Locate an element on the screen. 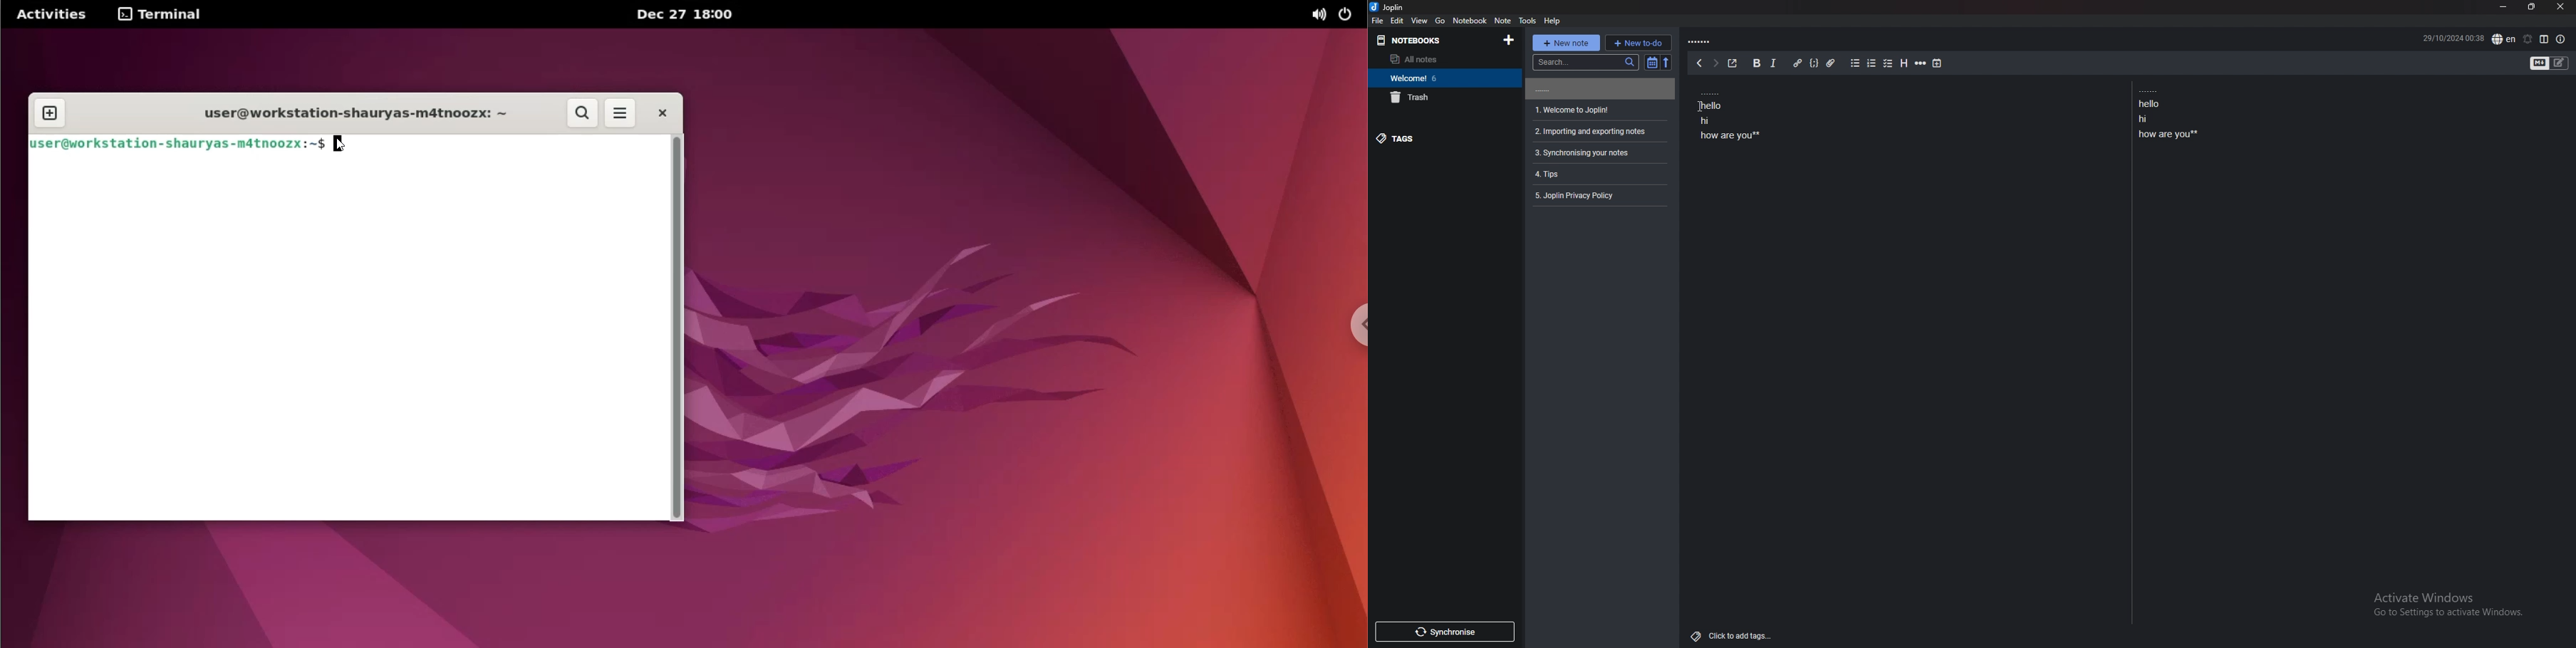  note is located at coordinates (1598, 174).